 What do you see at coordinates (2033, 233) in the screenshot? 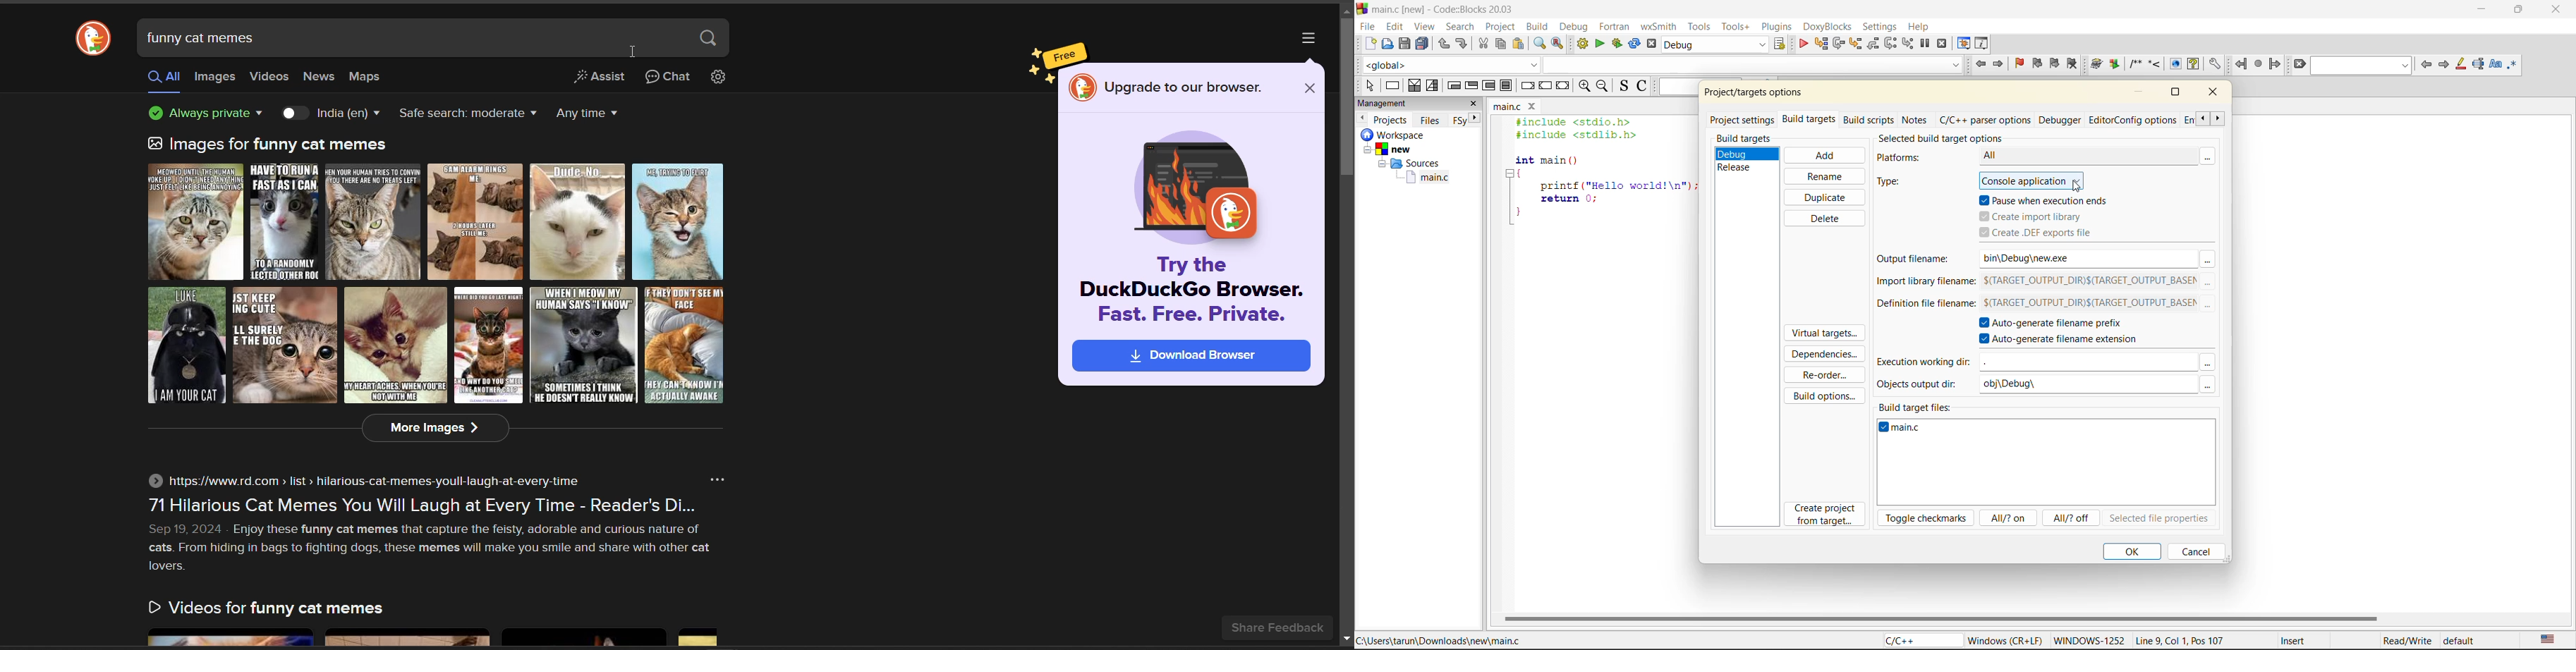
I see `create .def files` at bounding box center [2033, 233].